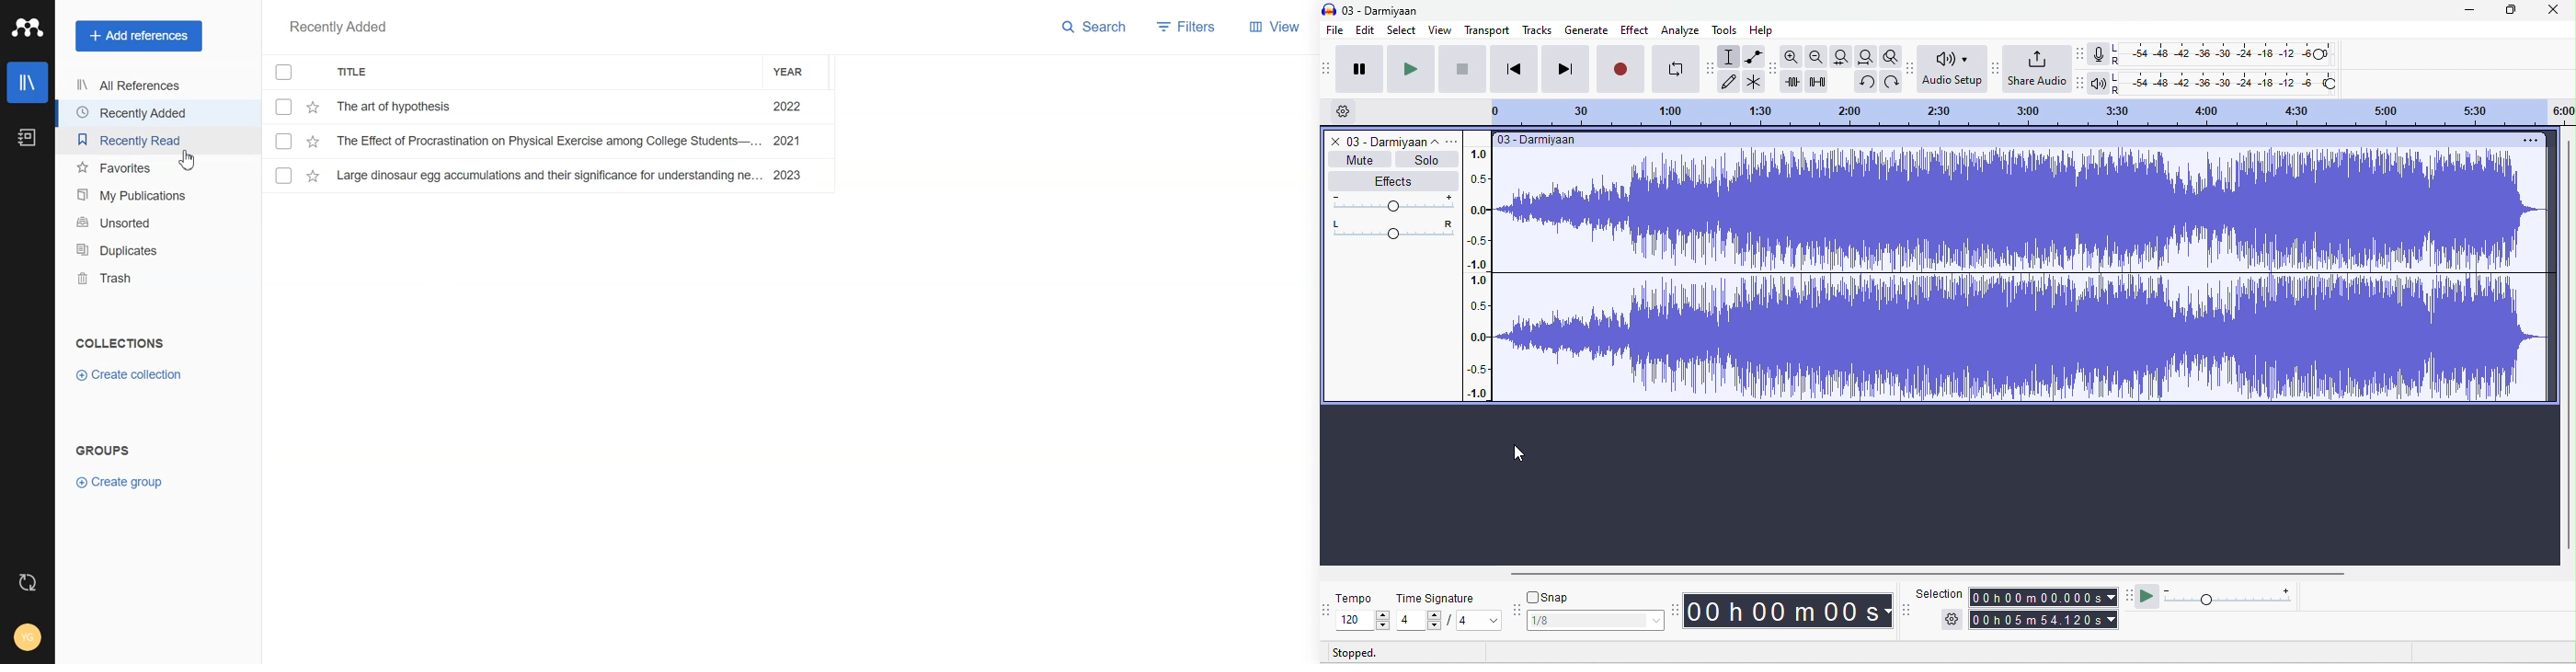 The width and height of the screenshot is (2576, 672). What do you see at coordinates (144, 280) in the screenshot?
I see `Trash` at bounding box center [144, 280].